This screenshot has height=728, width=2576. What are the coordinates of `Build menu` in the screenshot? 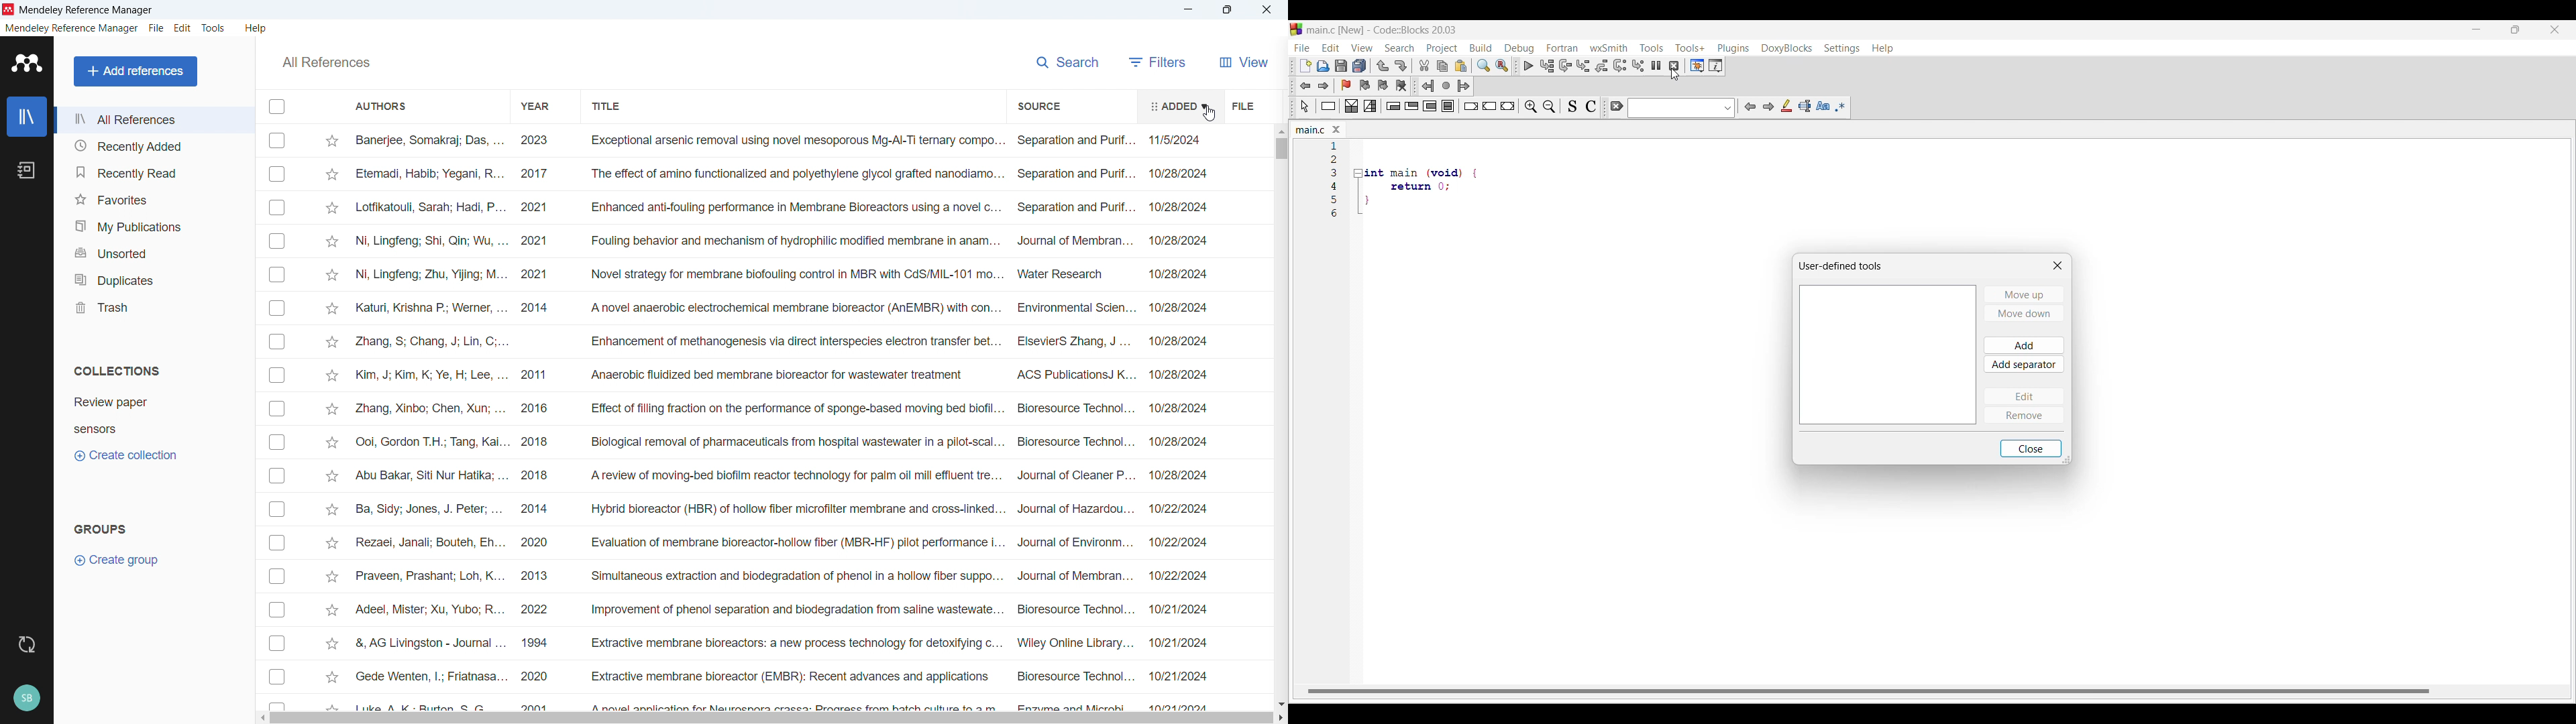 It's located at (1481, 48).